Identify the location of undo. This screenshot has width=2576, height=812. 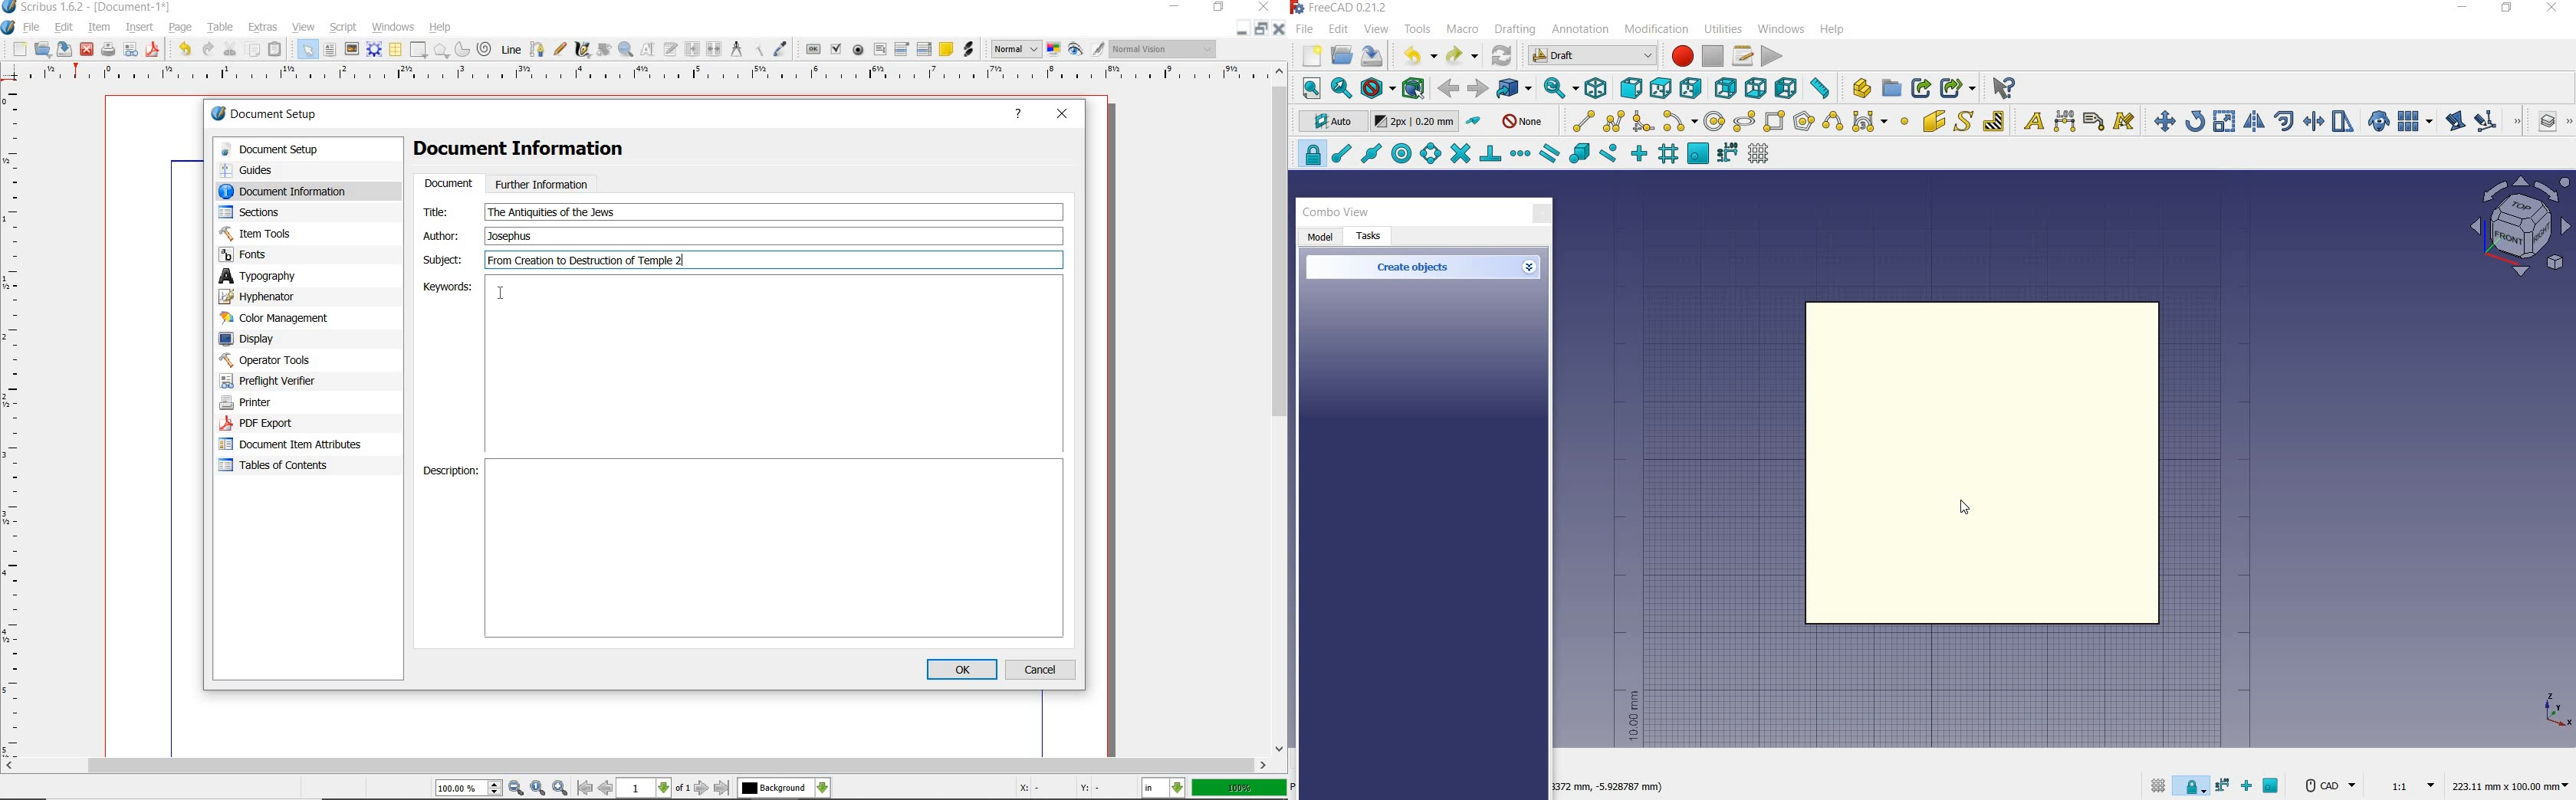
(184, 51).